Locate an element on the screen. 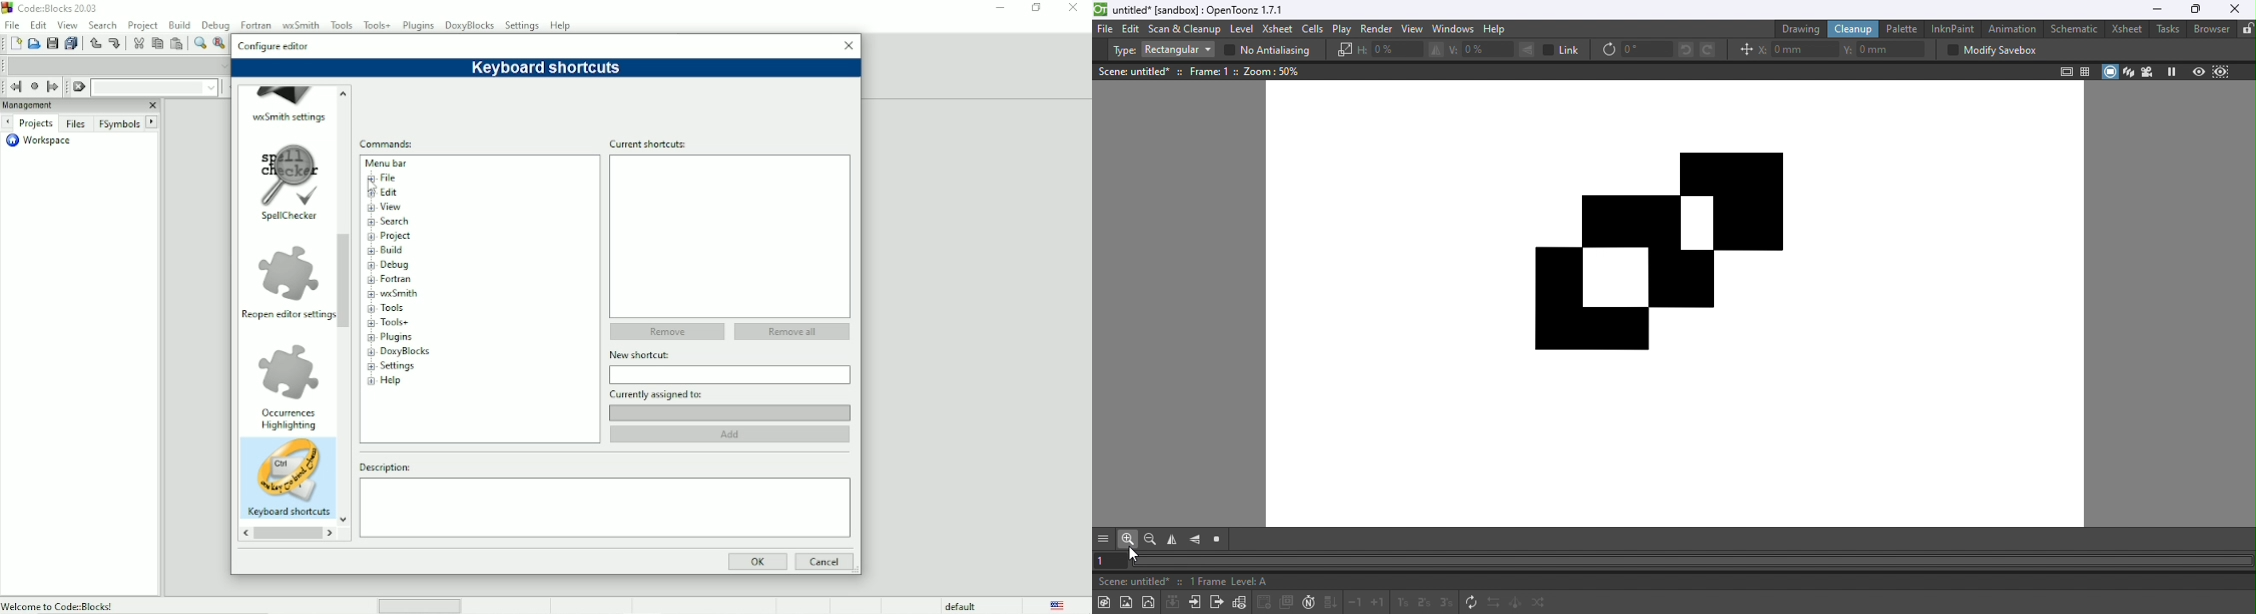 The image size is (2268, 616). Settings is located at coordinates (401, 367).